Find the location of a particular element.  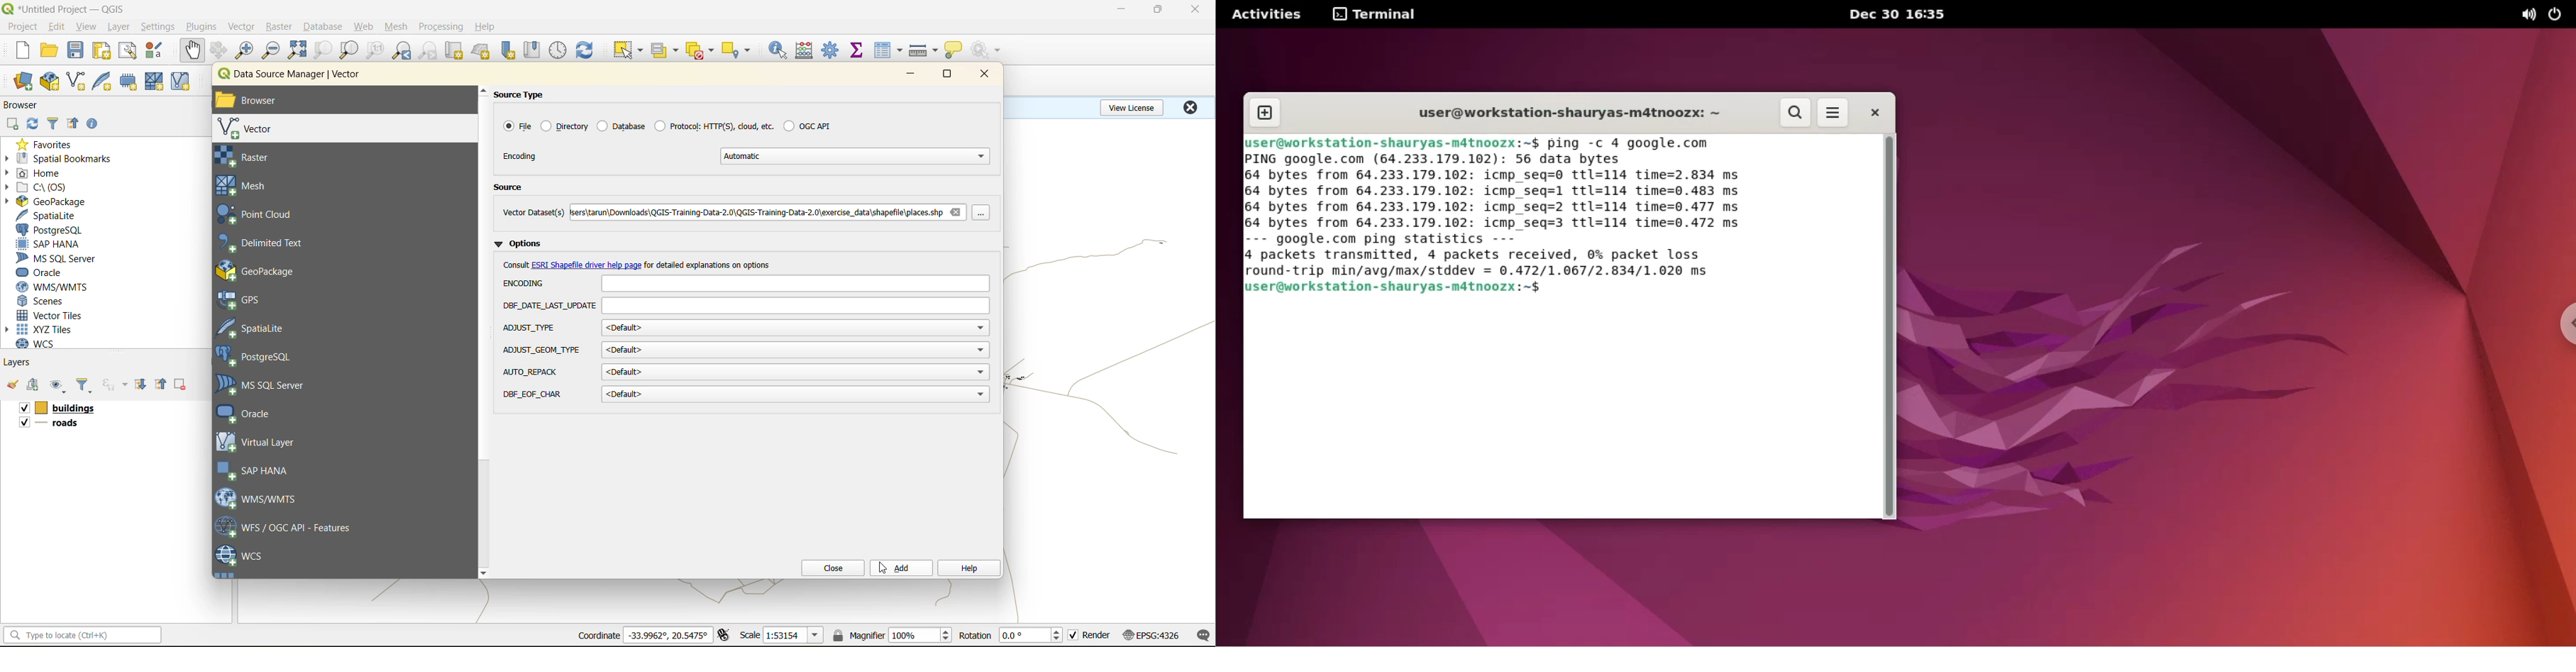

virtual layer is located at coordinates (259, 441).